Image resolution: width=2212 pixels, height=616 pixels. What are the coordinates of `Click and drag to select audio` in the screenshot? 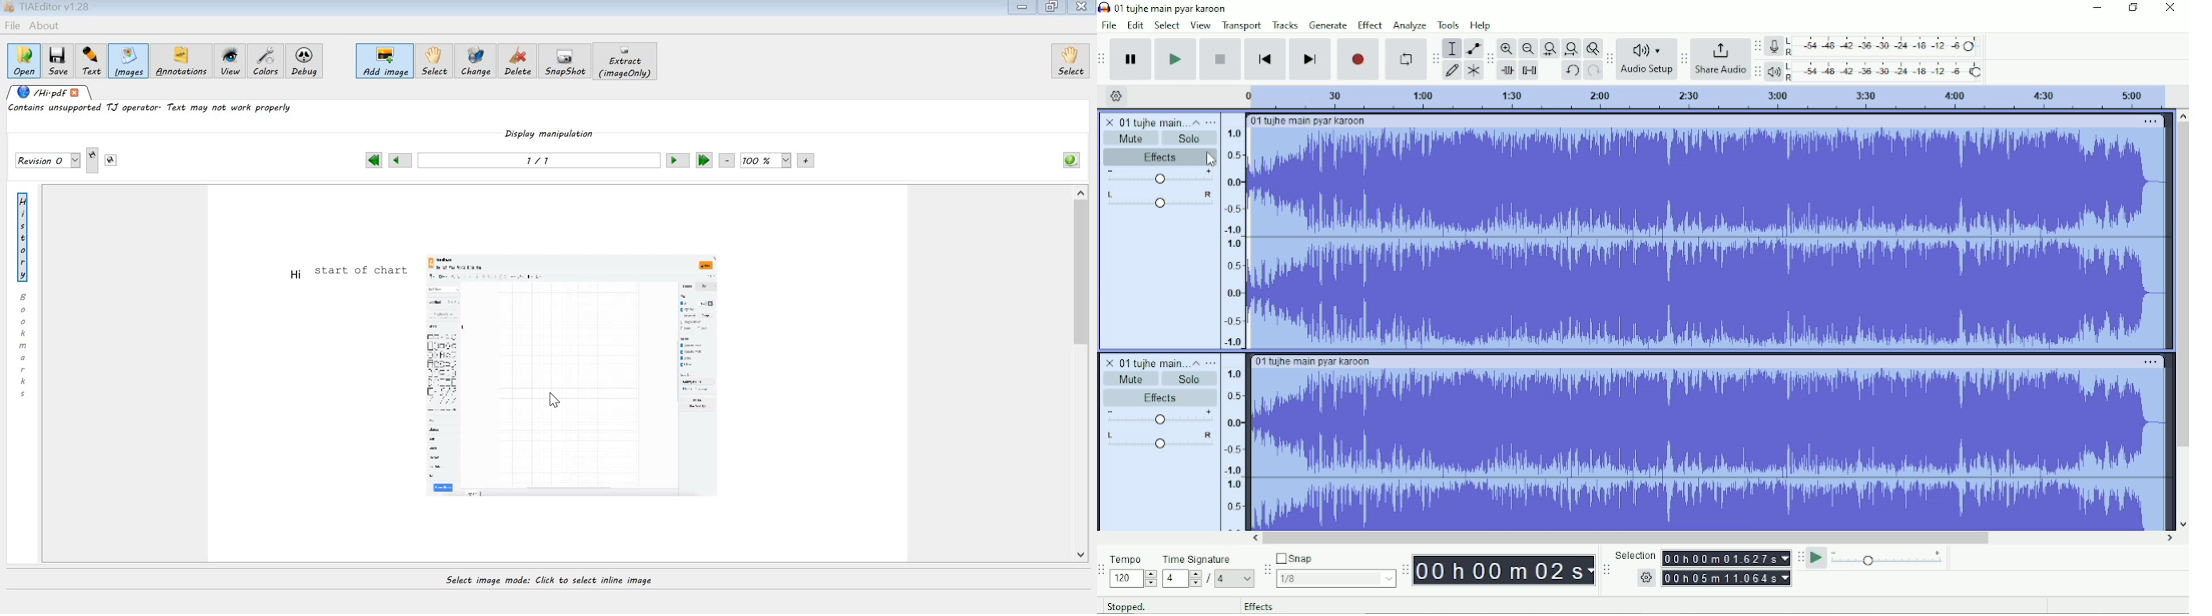 It's located at (1364, 606).